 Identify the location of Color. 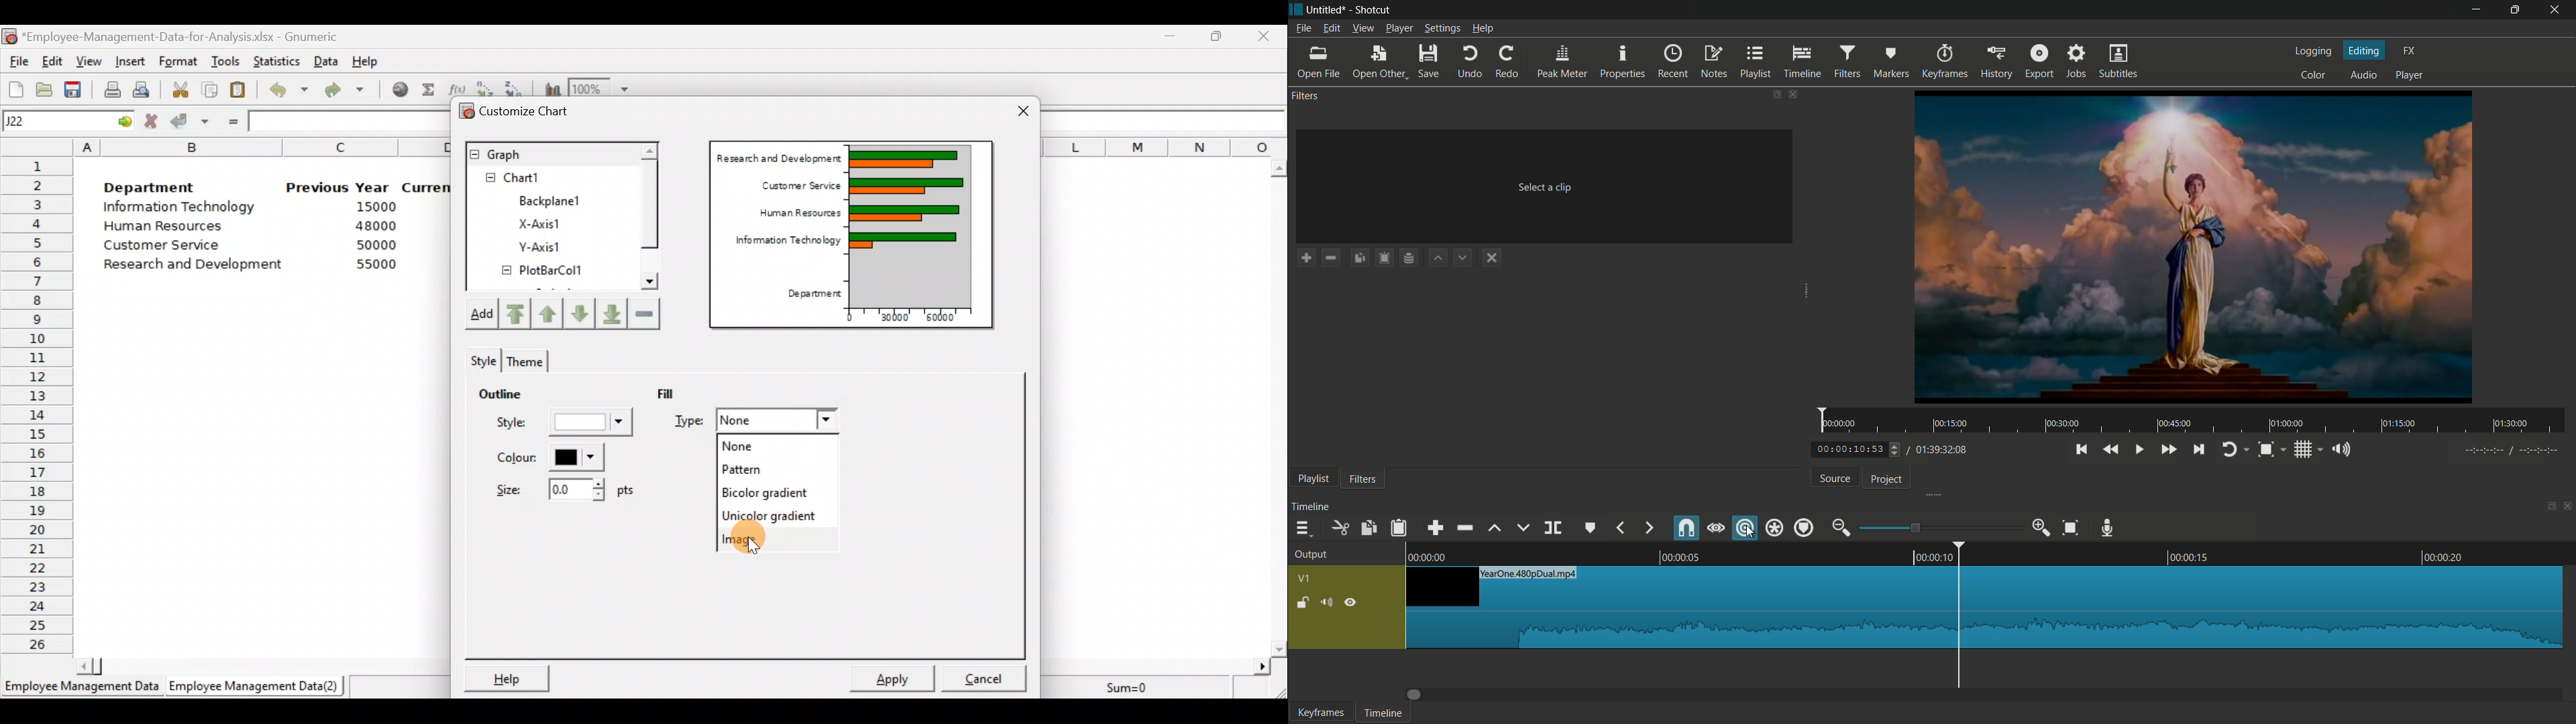
(551, 458).